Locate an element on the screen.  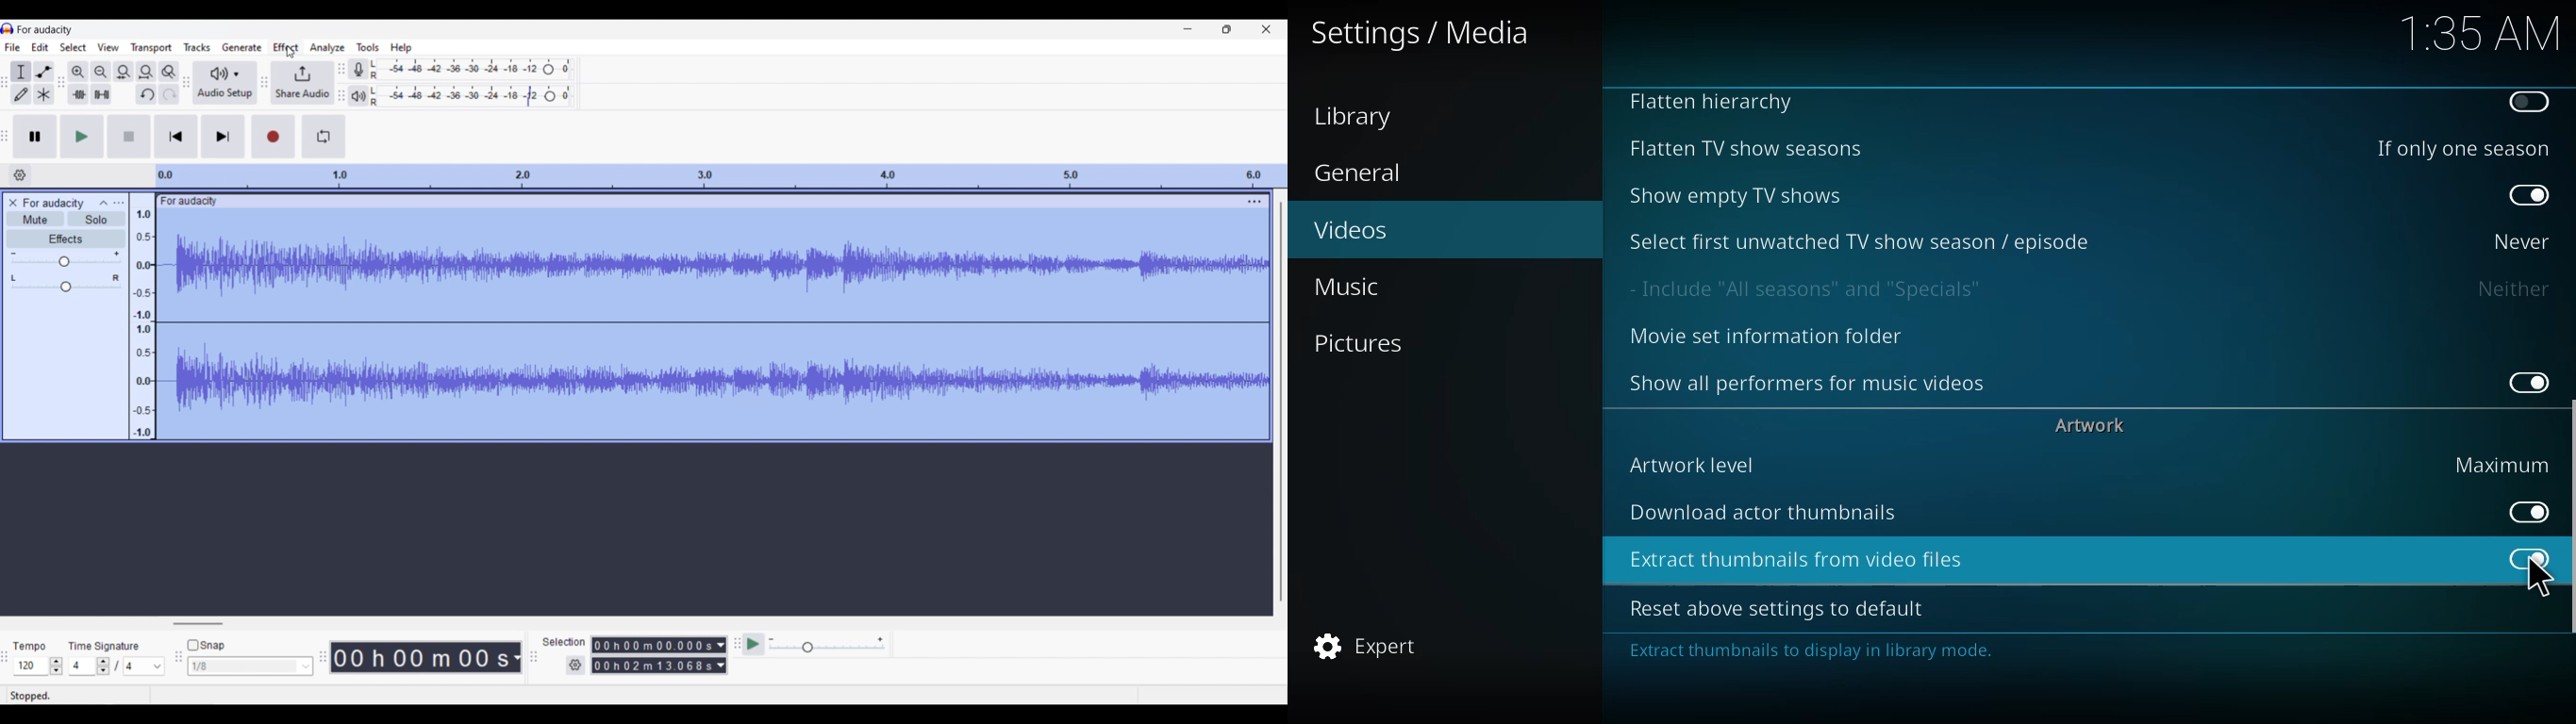
include all is located at coordinates (1813, 288).